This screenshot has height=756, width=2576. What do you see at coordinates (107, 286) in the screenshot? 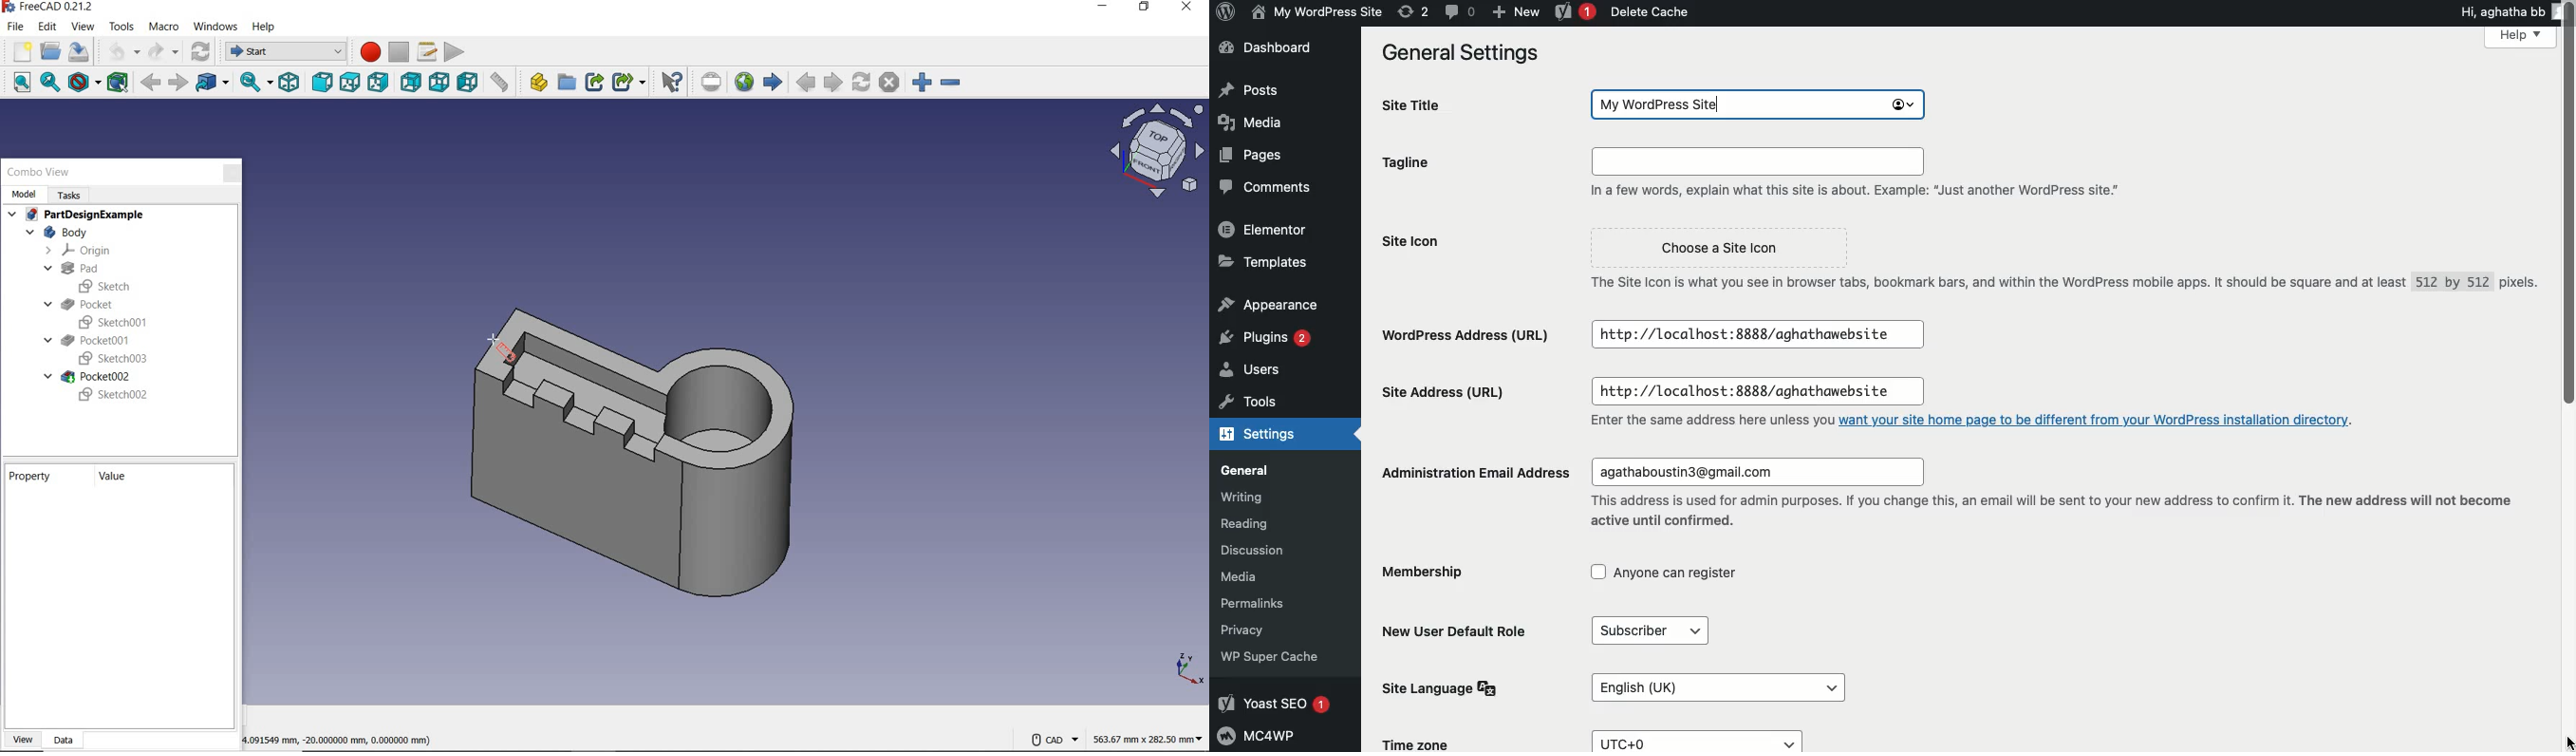
I see `SKETCH` at bounding box center [107, 286].